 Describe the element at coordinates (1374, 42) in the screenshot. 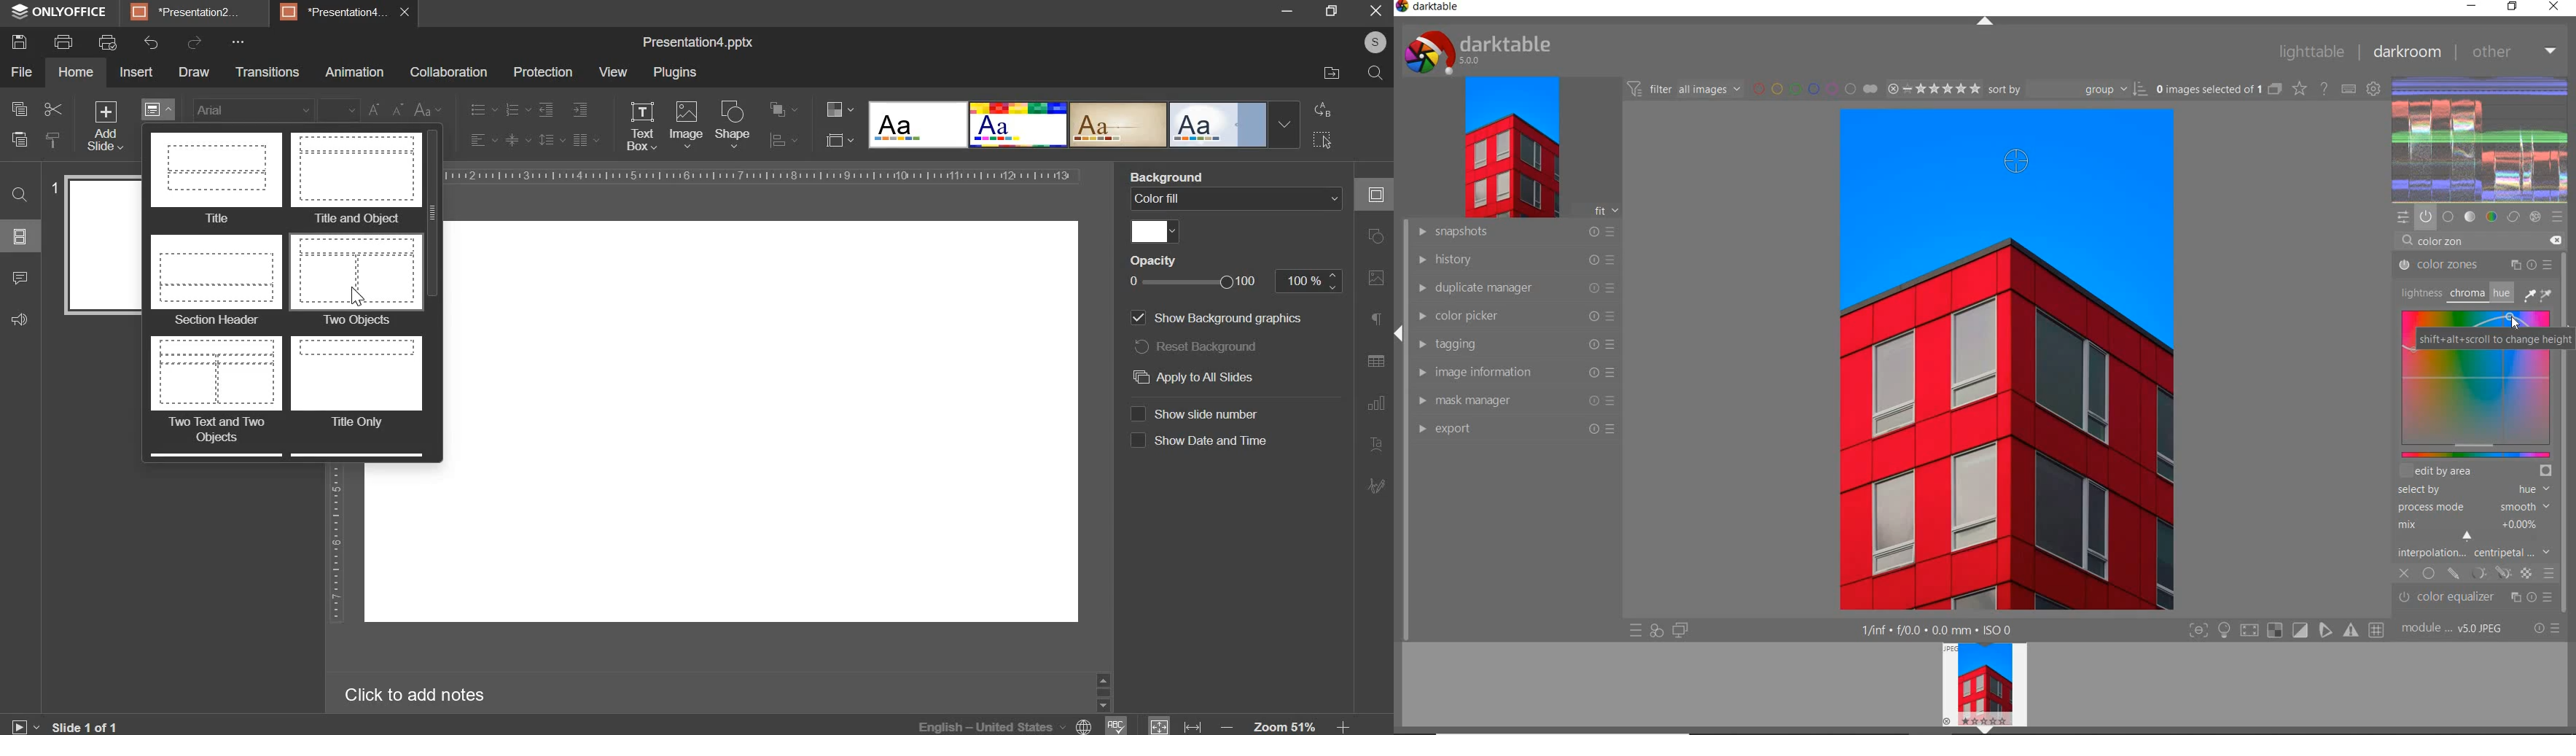

I see `user profile` at that location.